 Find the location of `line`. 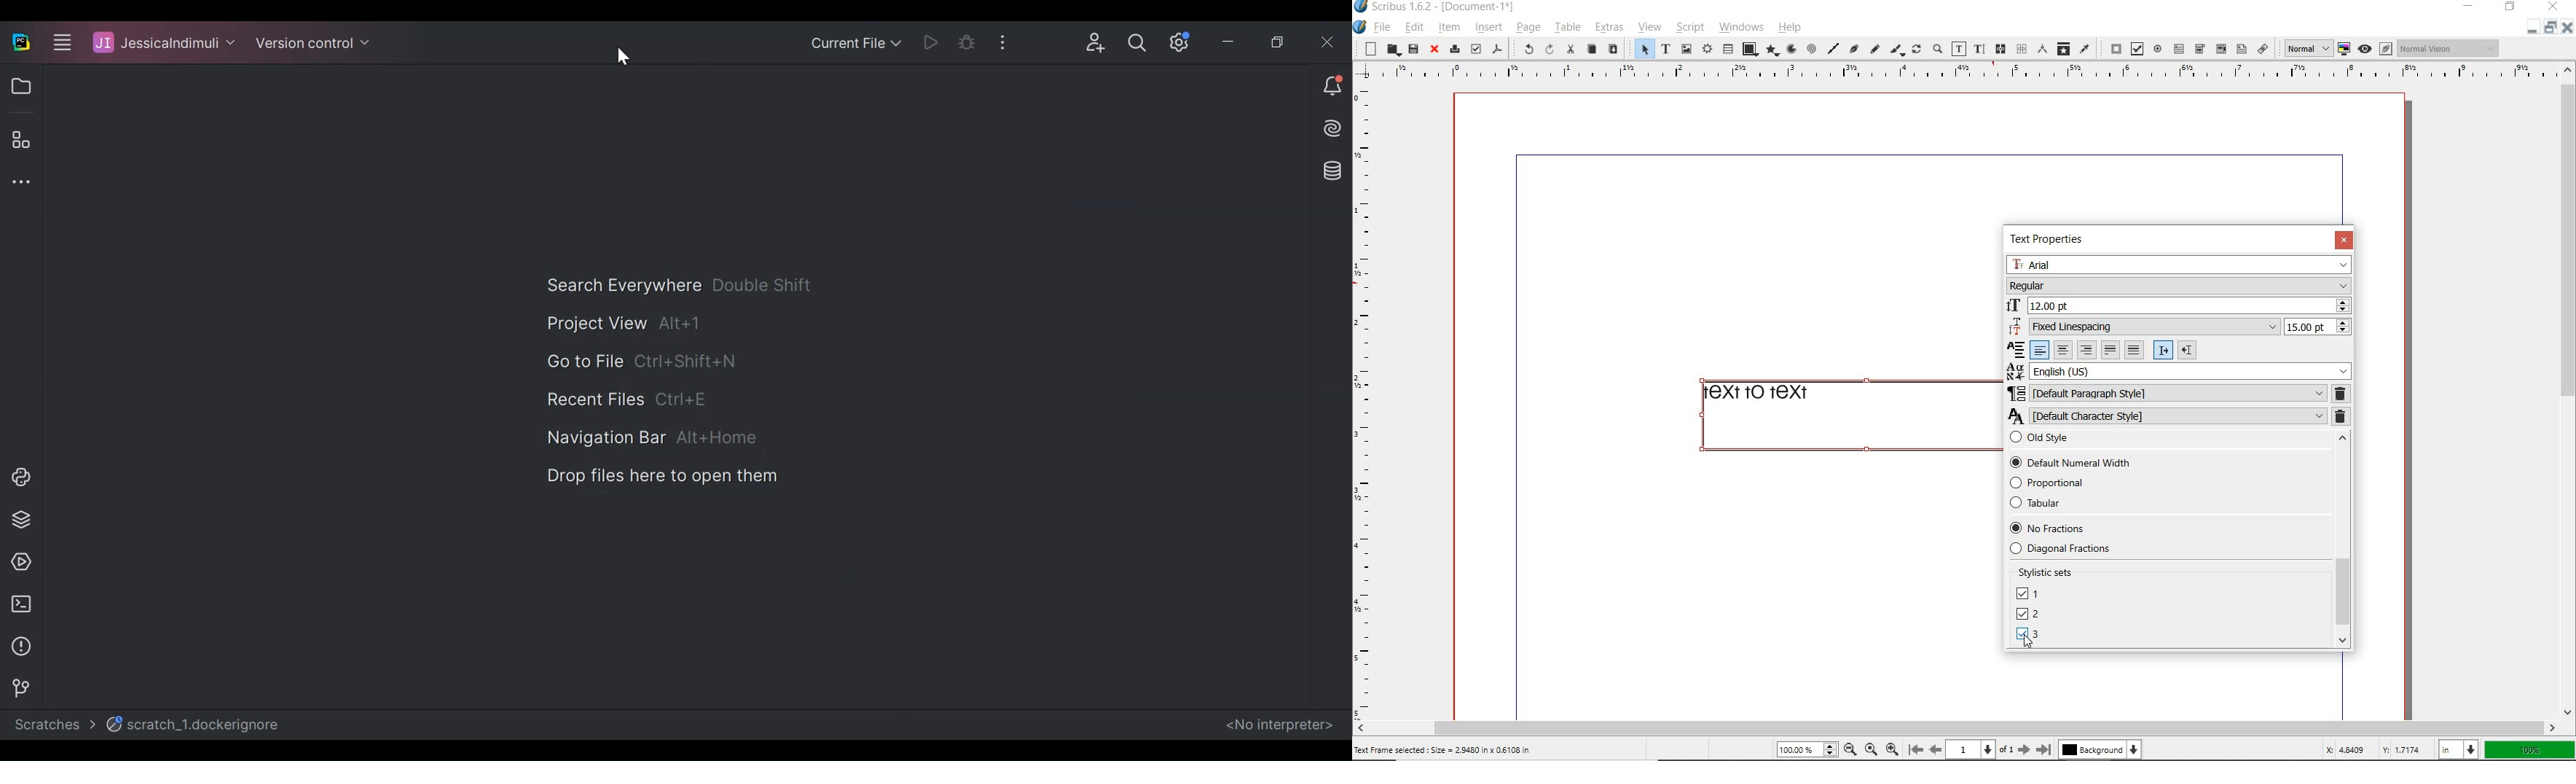

line is located at coordinates (1832, 48).